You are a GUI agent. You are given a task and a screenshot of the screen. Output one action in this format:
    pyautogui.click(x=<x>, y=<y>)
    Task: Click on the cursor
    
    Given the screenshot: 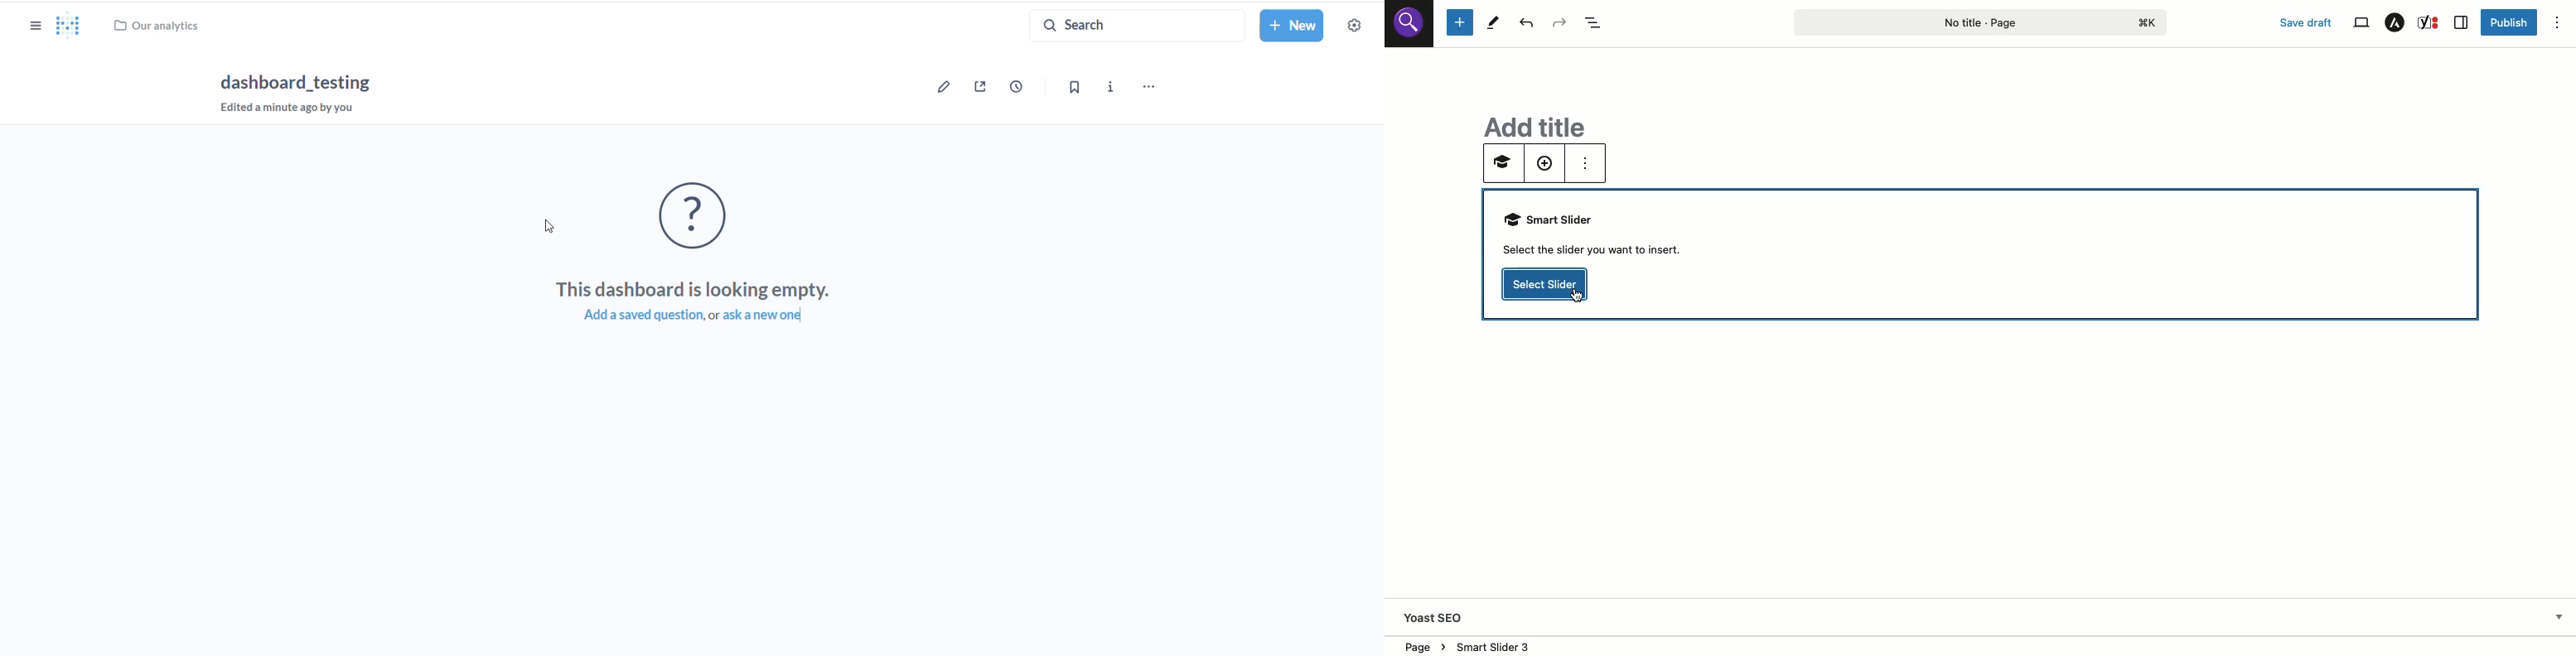 What is the action you would take?
    pyautogui.click(x=1576, y=301)
    